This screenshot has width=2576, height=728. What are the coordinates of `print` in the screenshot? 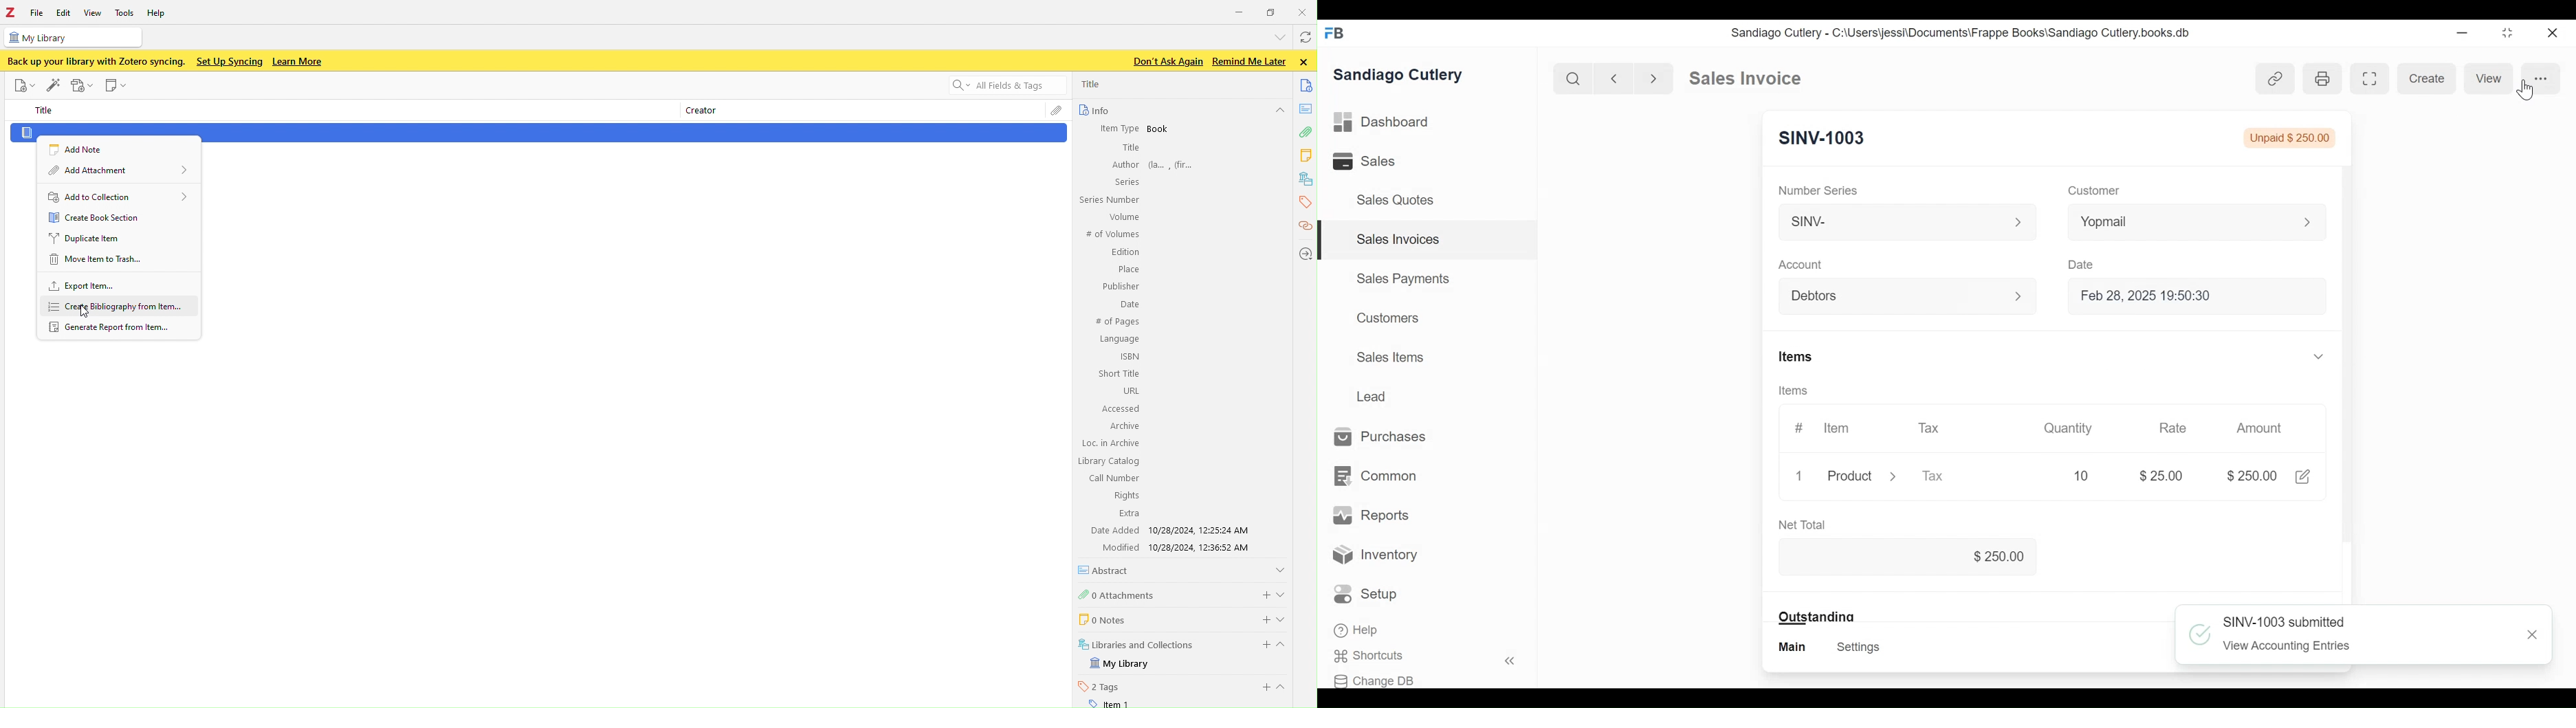 It's located at (2322, 79).